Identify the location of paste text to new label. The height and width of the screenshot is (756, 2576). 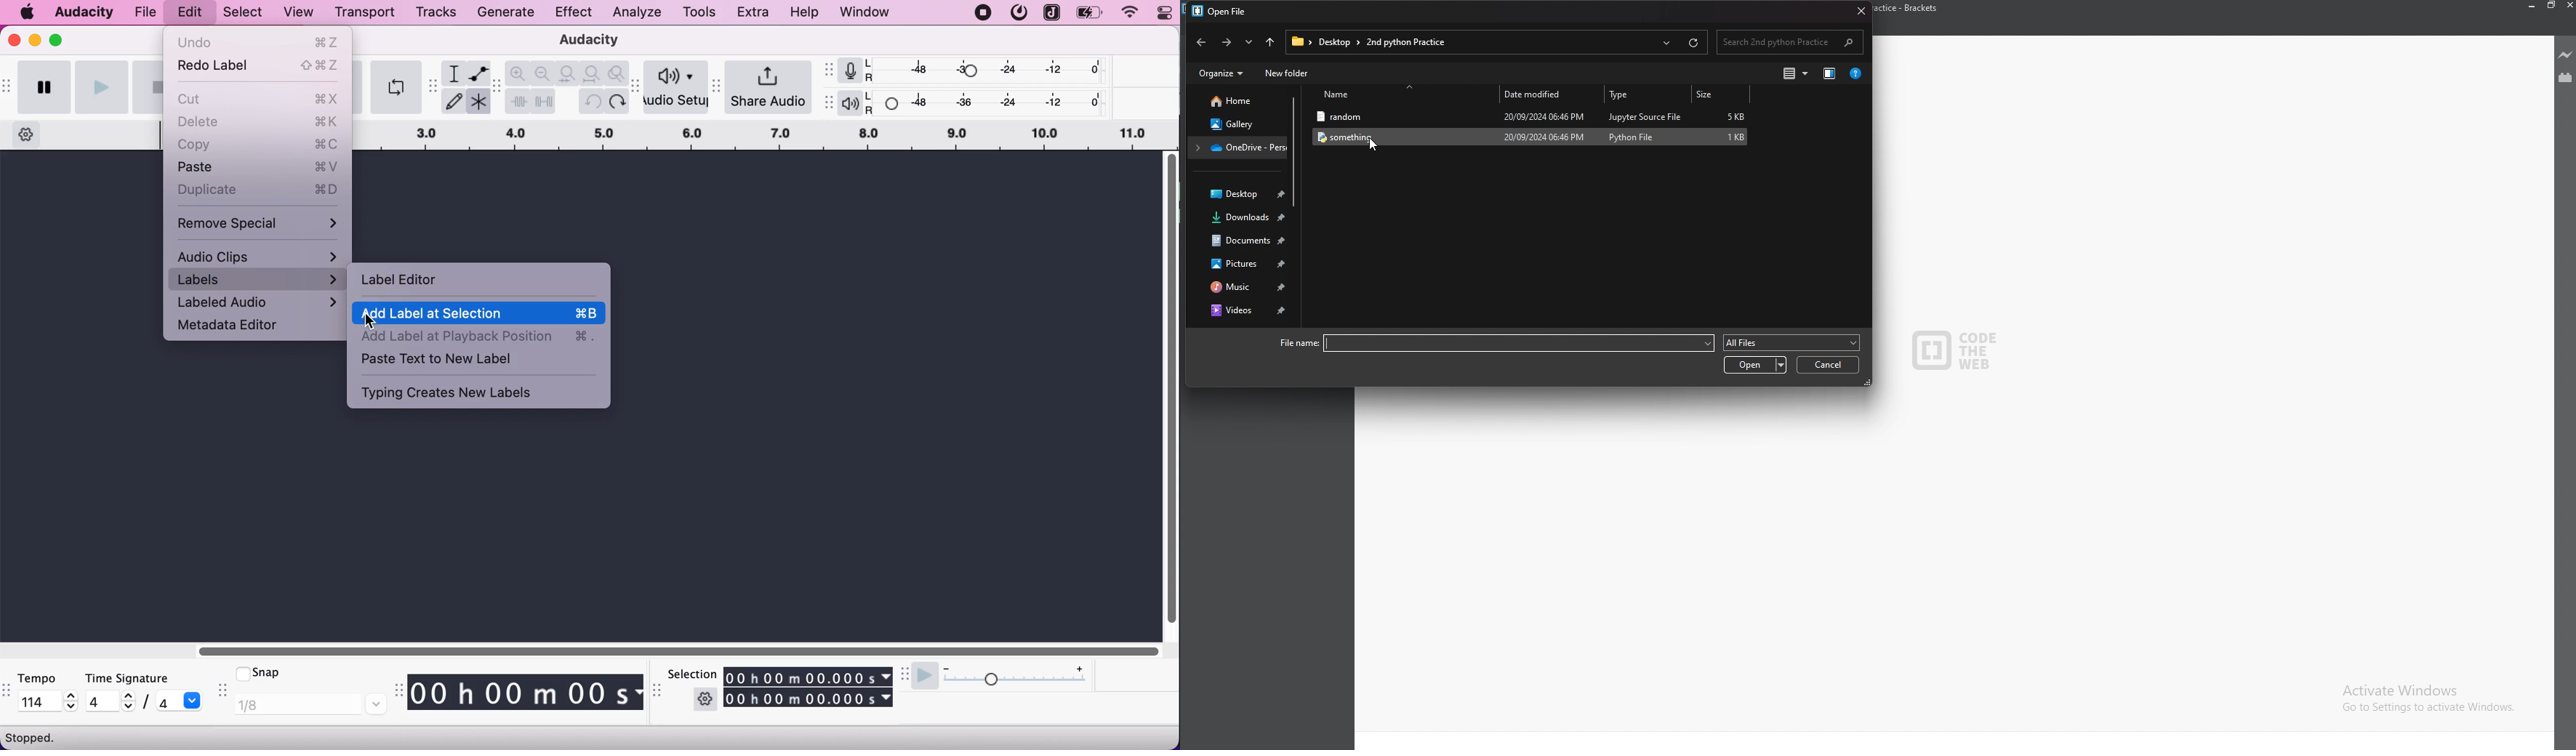
(479, 361).